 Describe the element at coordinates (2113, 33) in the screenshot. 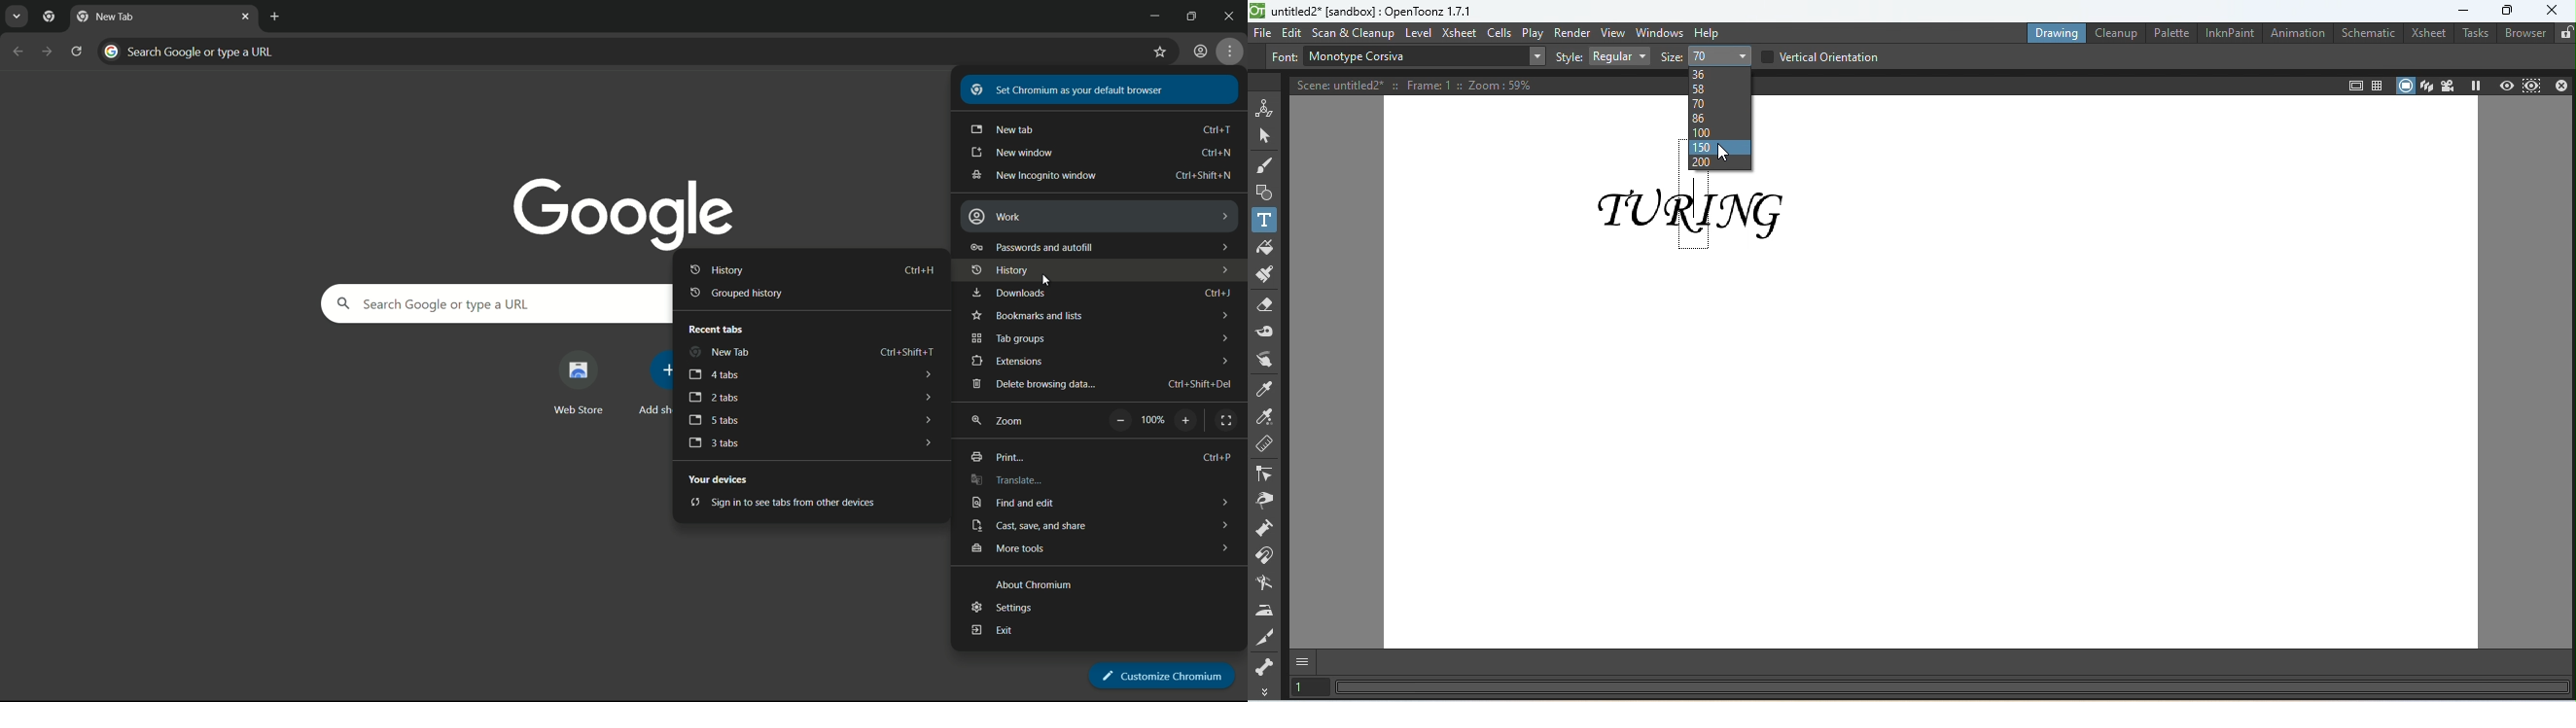

I see `Cleanup` at that location.